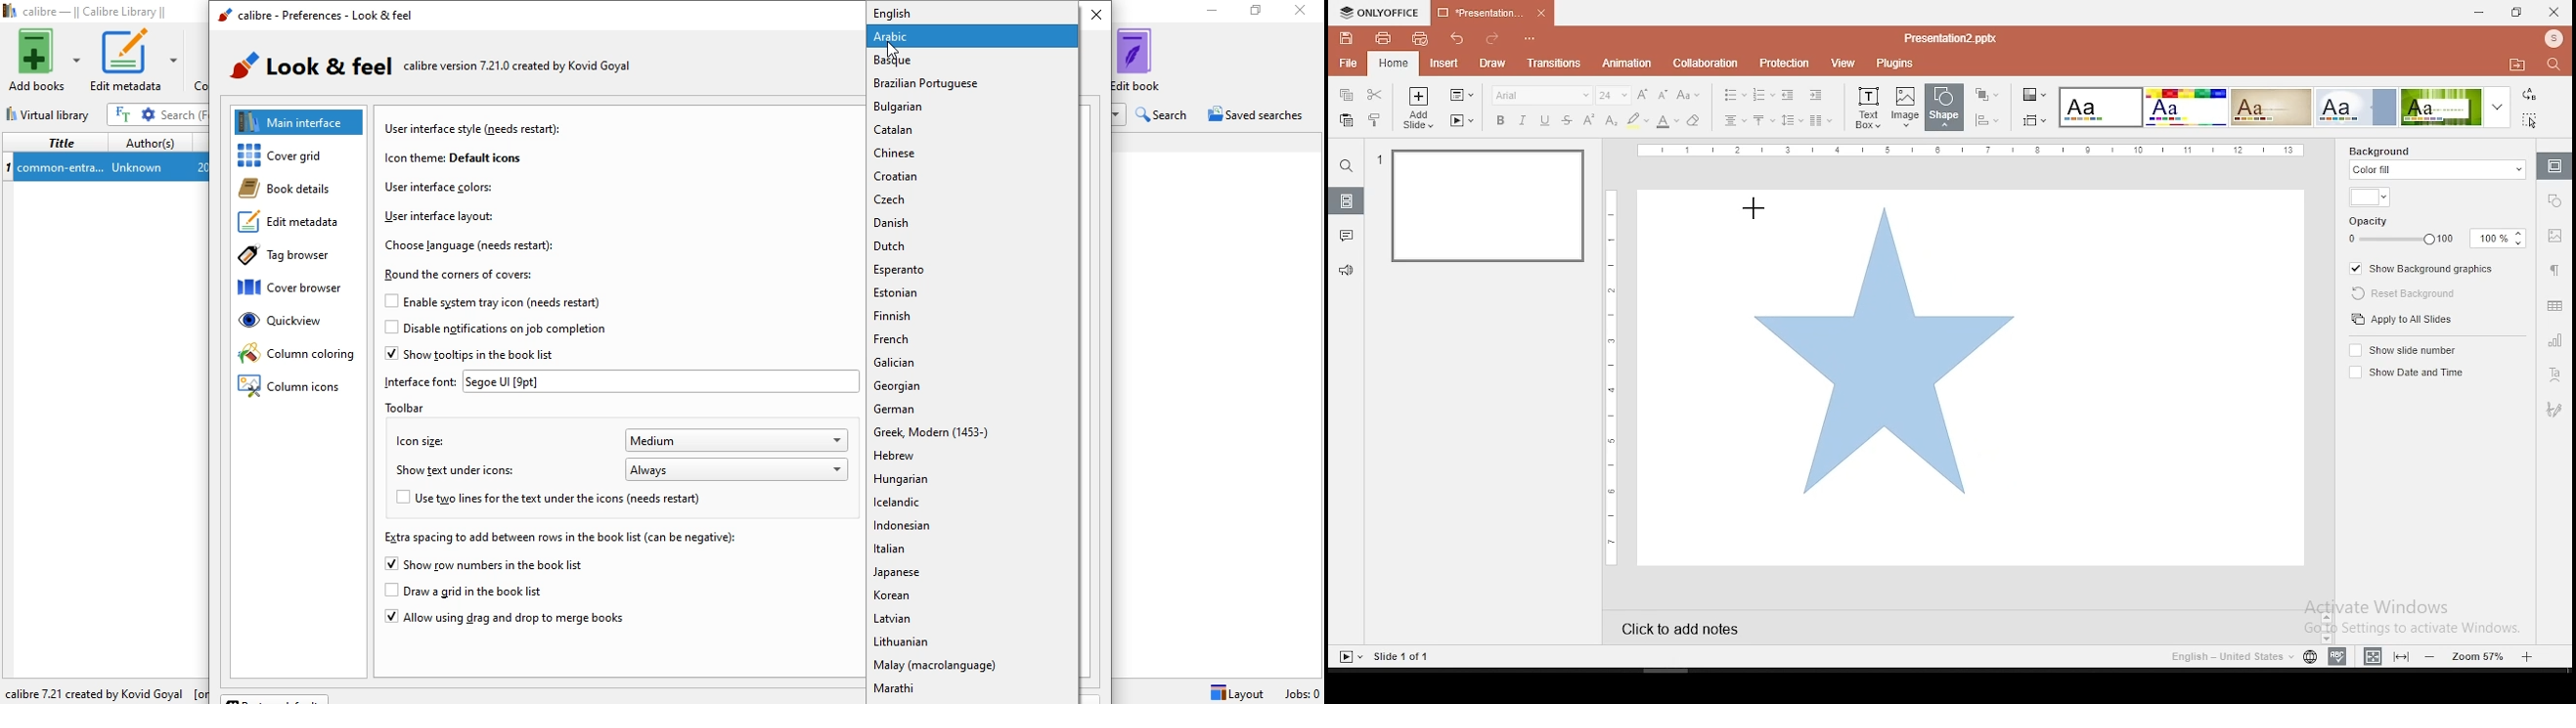 This screenshot has height=728, width=2576. What do you see at coordinates (1443, 62) in the screenshot?
I see `insert` at bounding box center [1443, 62].